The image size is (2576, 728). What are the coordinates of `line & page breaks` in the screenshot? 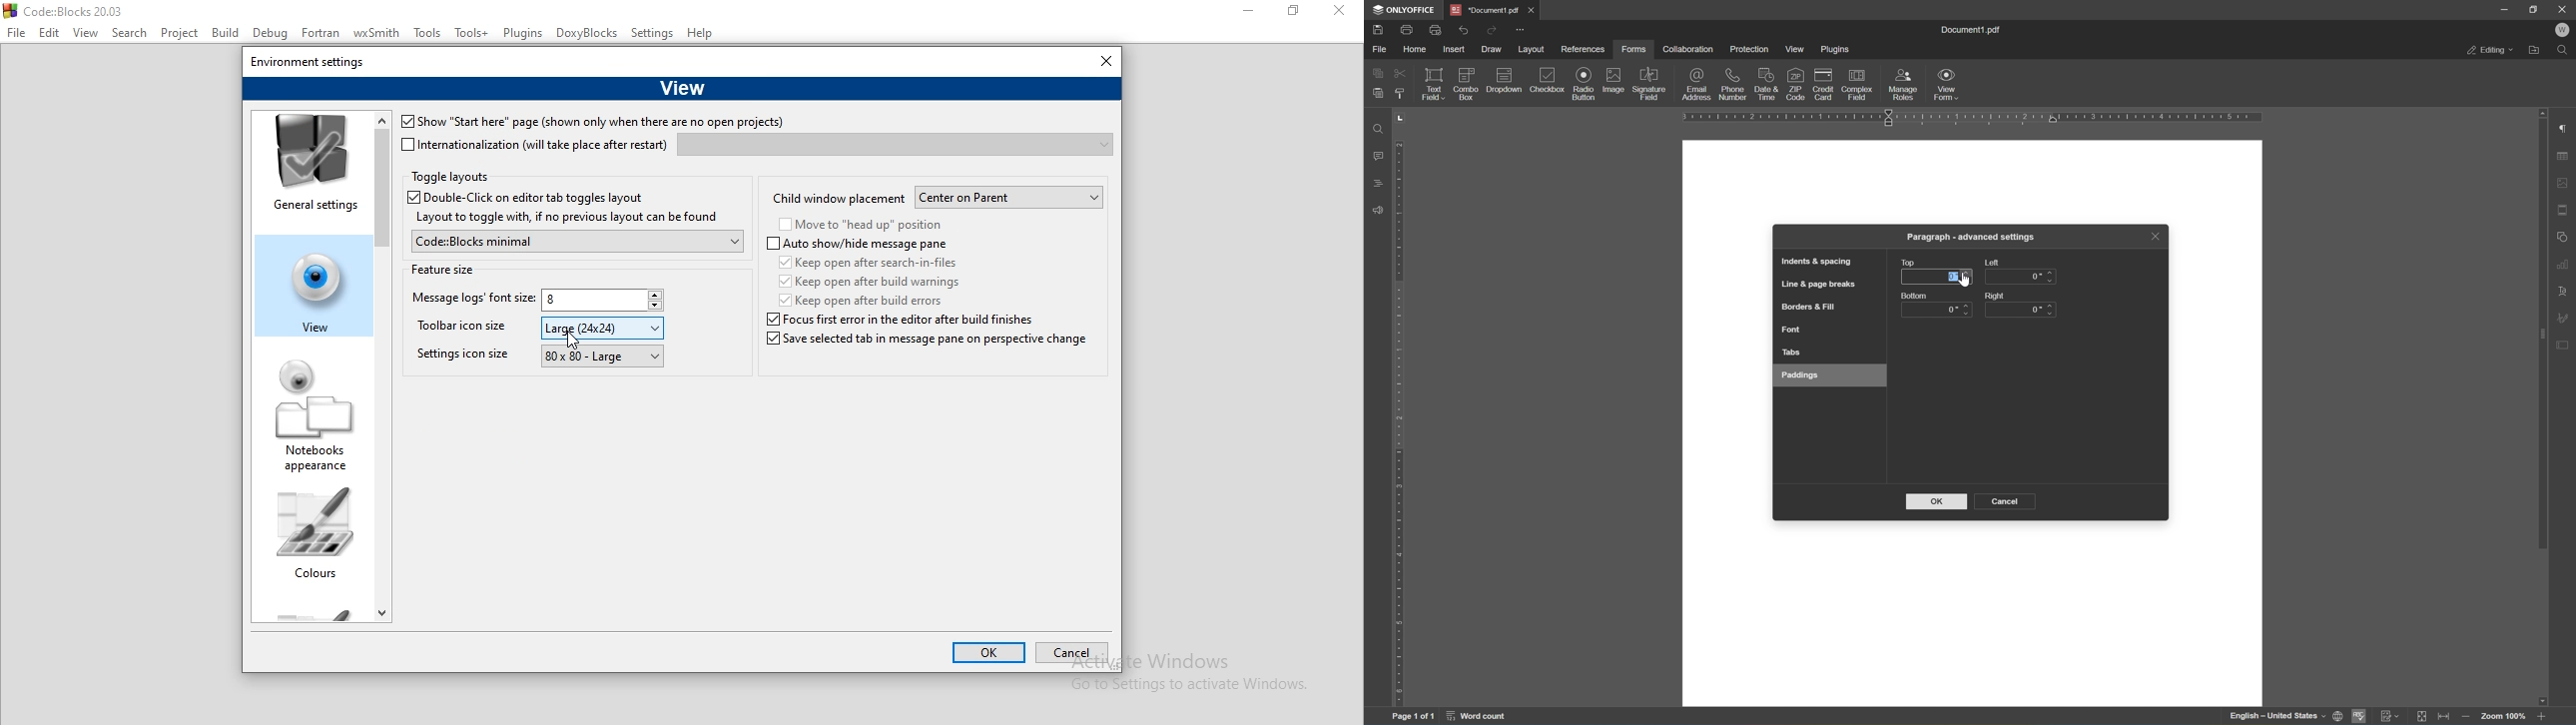 It's located at (1821, 283).